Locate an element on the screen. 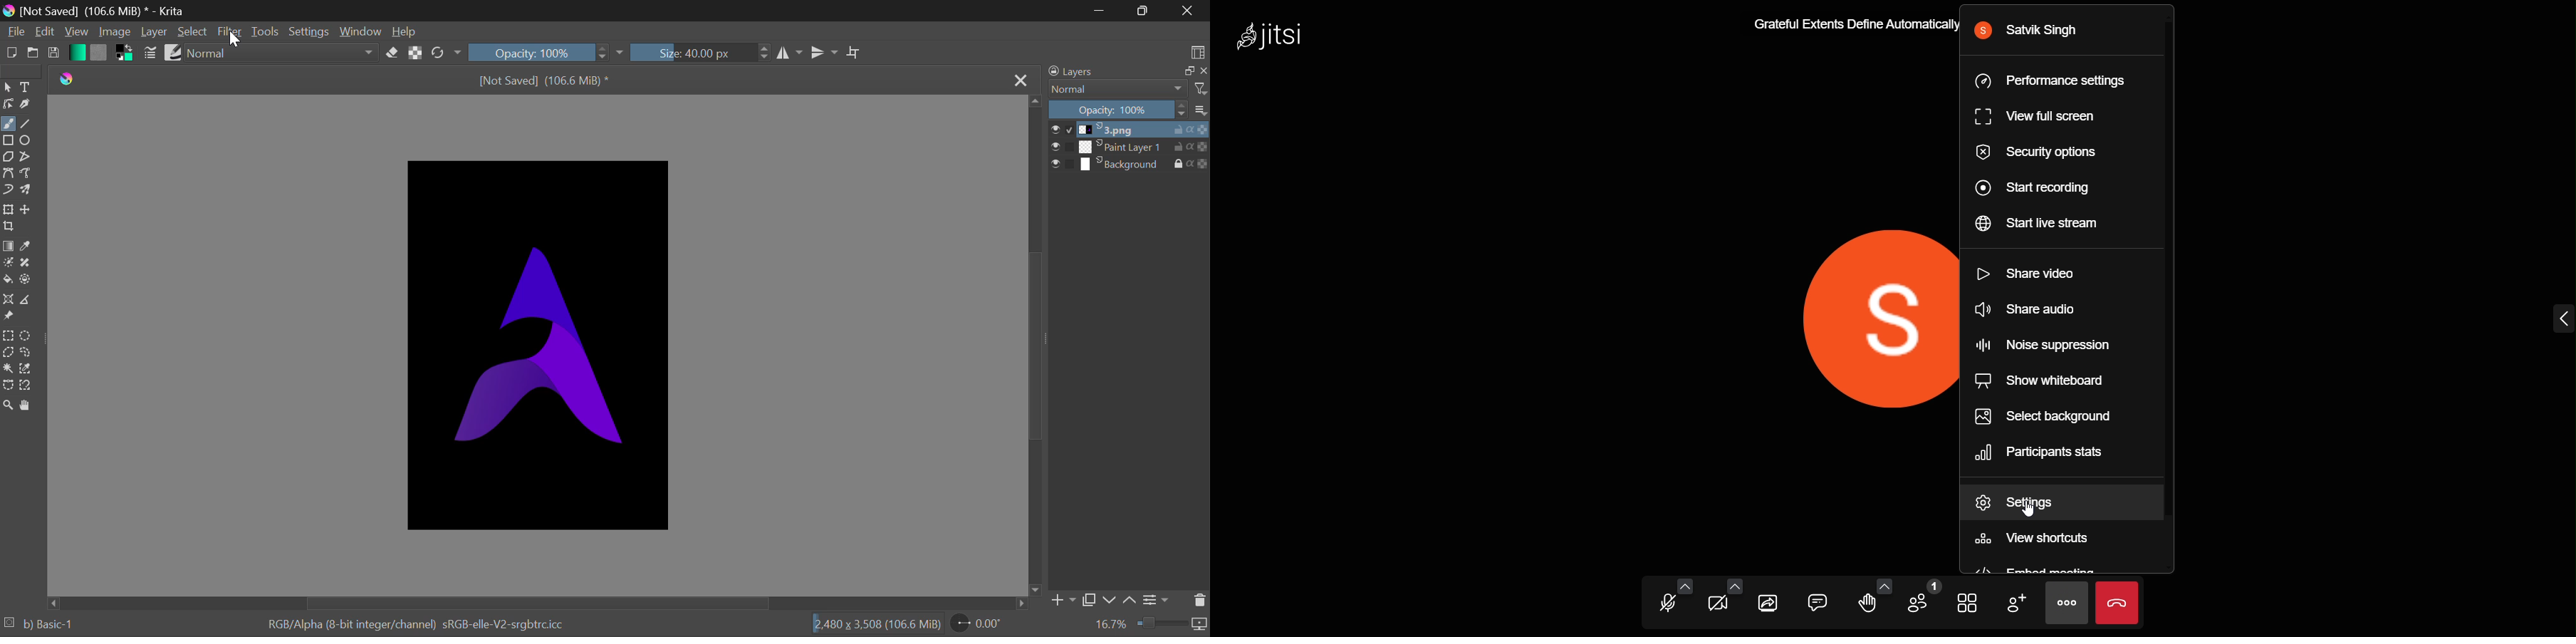 This screenshot has height=644, width=2576. Filter is located at coordinates (230, 32).